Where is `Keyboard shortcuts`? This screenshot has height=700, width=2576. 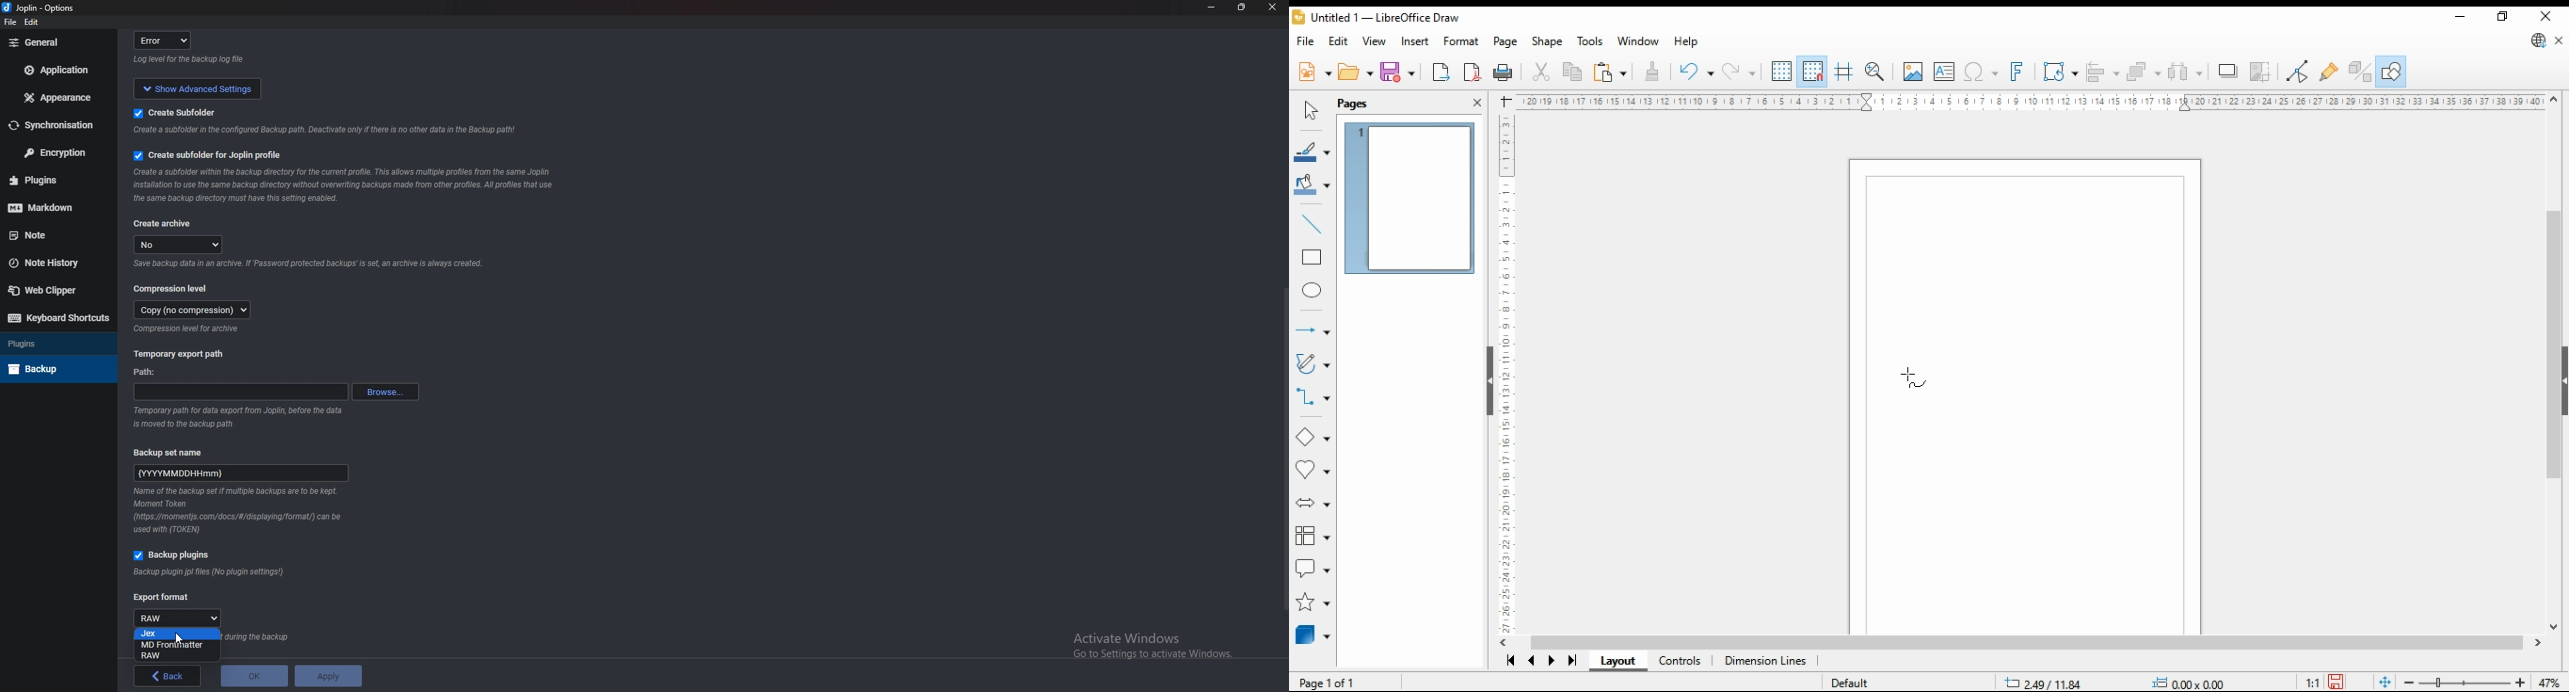 Keyboard shortcuts is located at coordinates (58, 318).